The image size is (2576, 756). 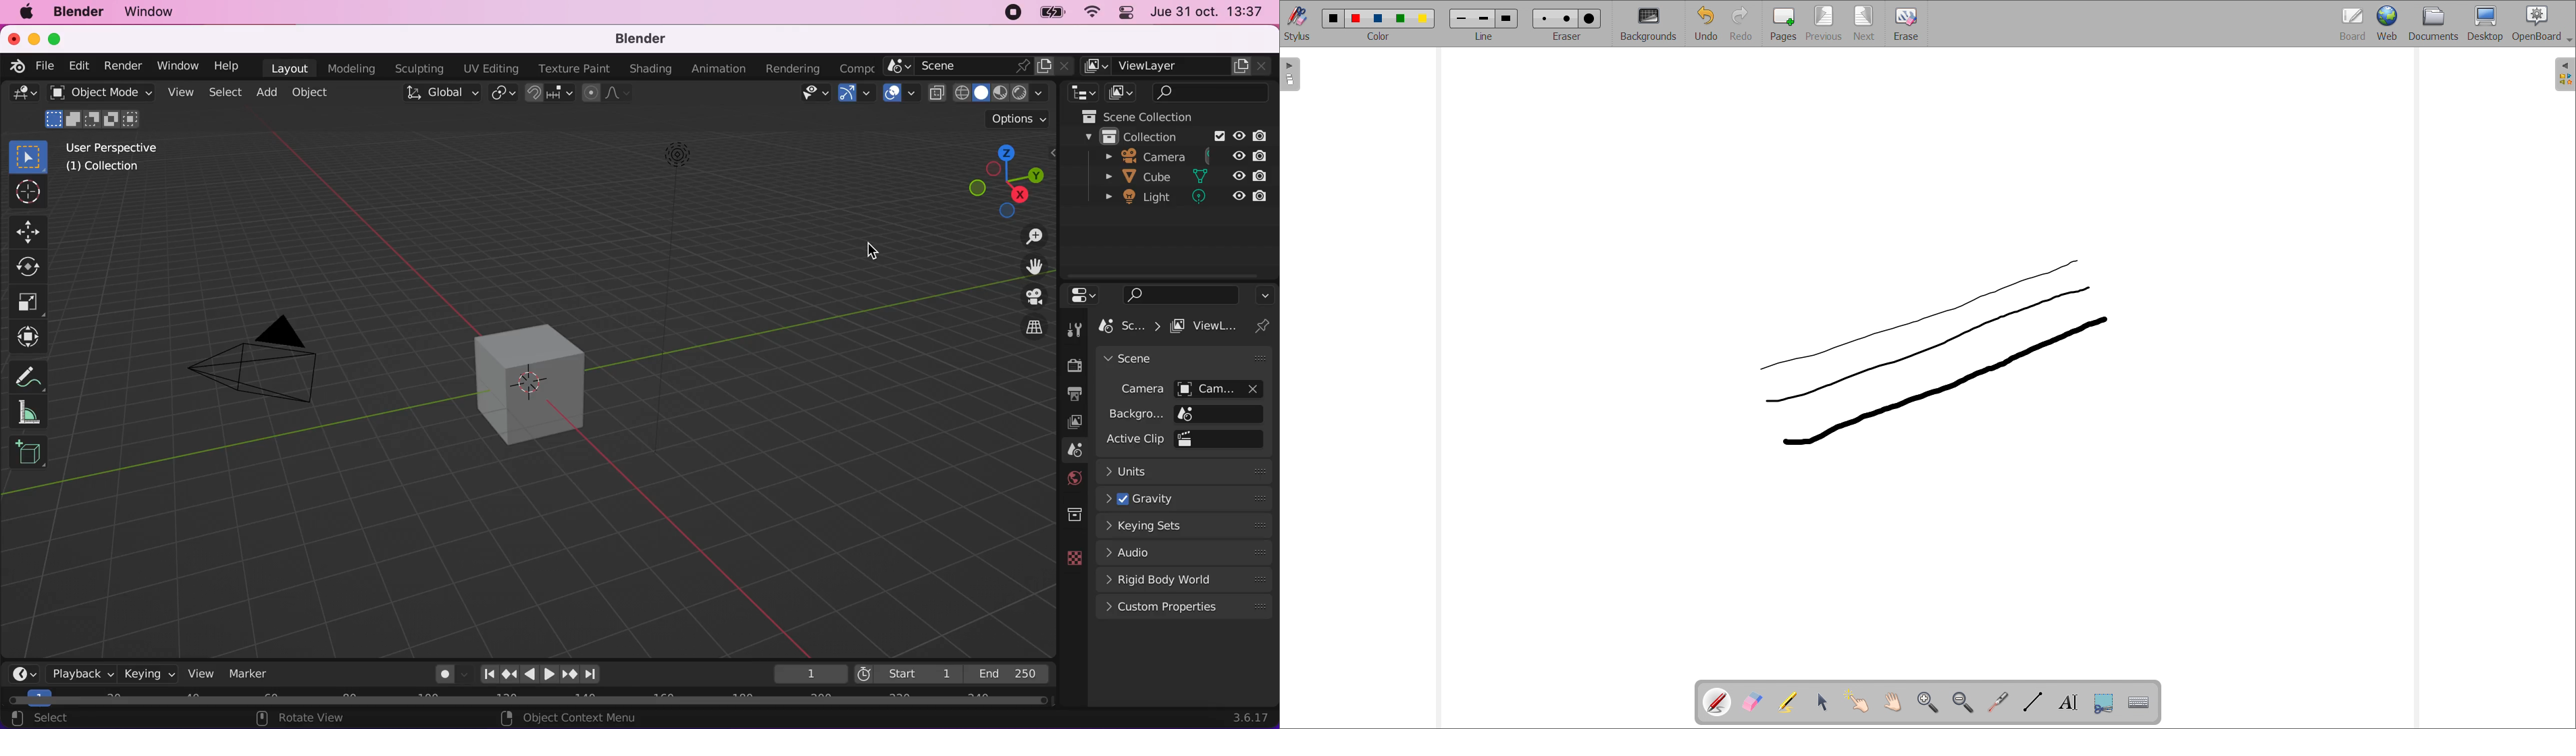 I want to click on cursor, so click(x=874, y=250).